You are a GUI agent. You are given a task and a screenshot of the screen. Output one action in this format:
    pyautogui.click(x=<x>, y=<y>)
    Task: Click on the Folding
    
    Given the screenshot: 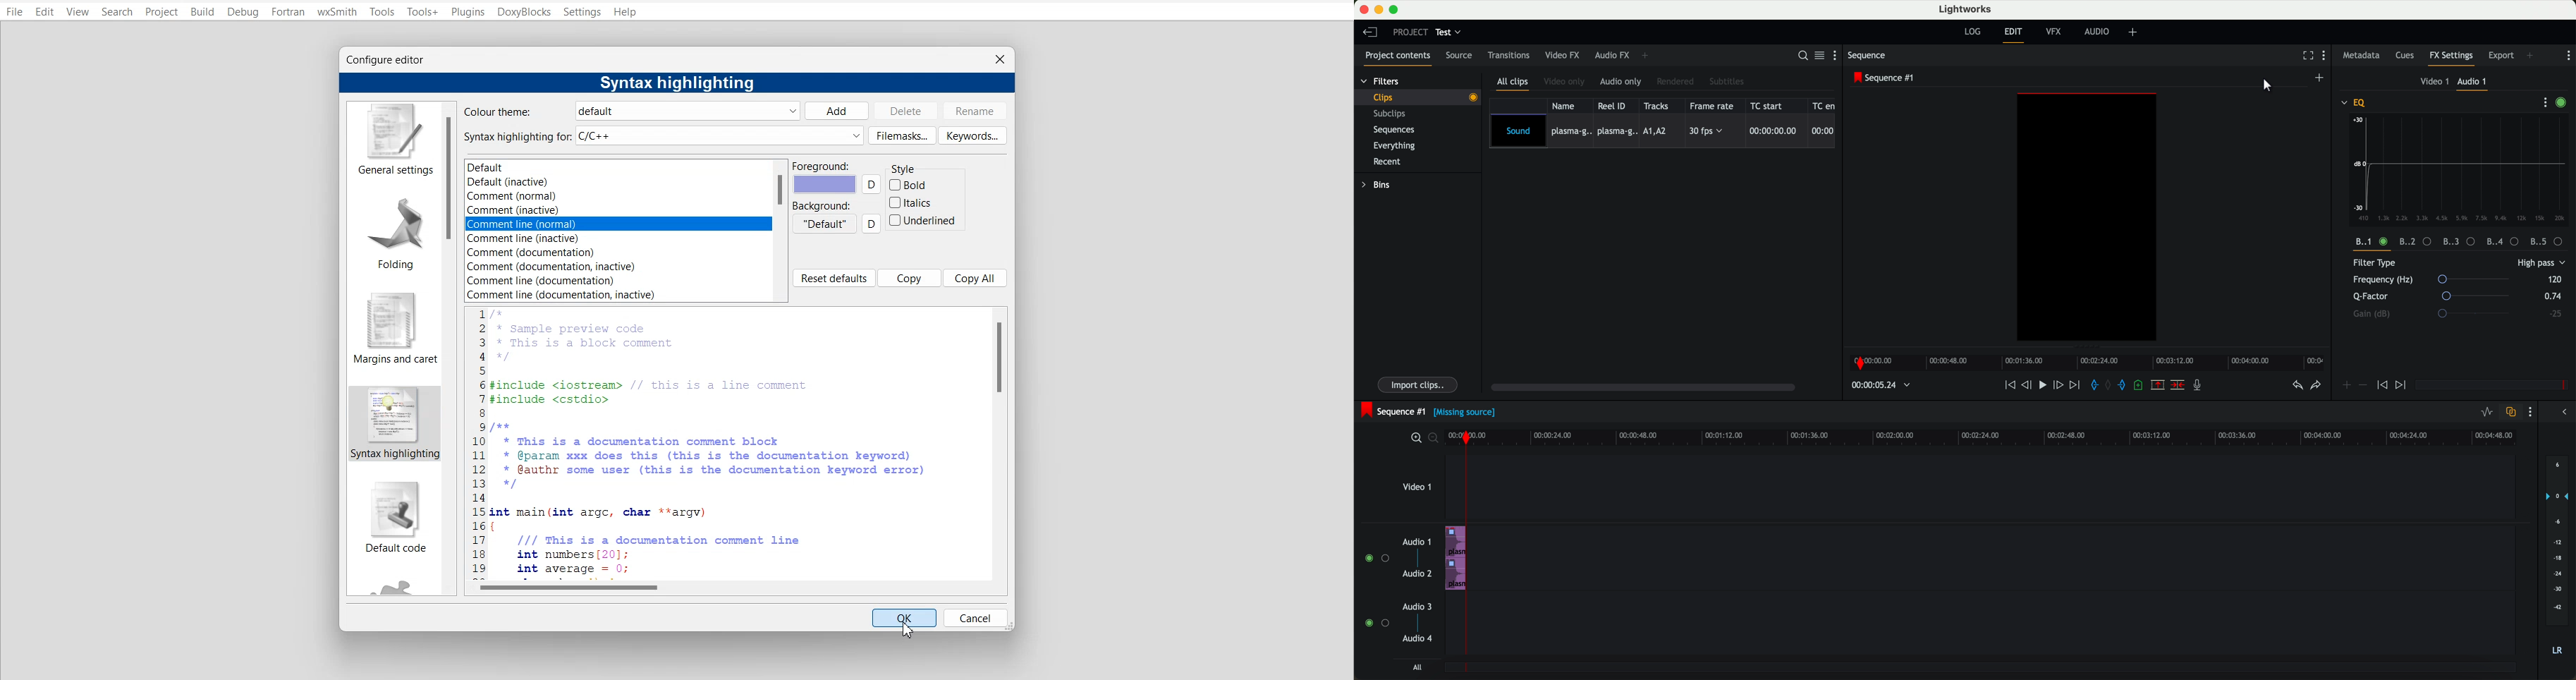 What is the action you would take?
    pyautogui.click(x=393, y=228)
    